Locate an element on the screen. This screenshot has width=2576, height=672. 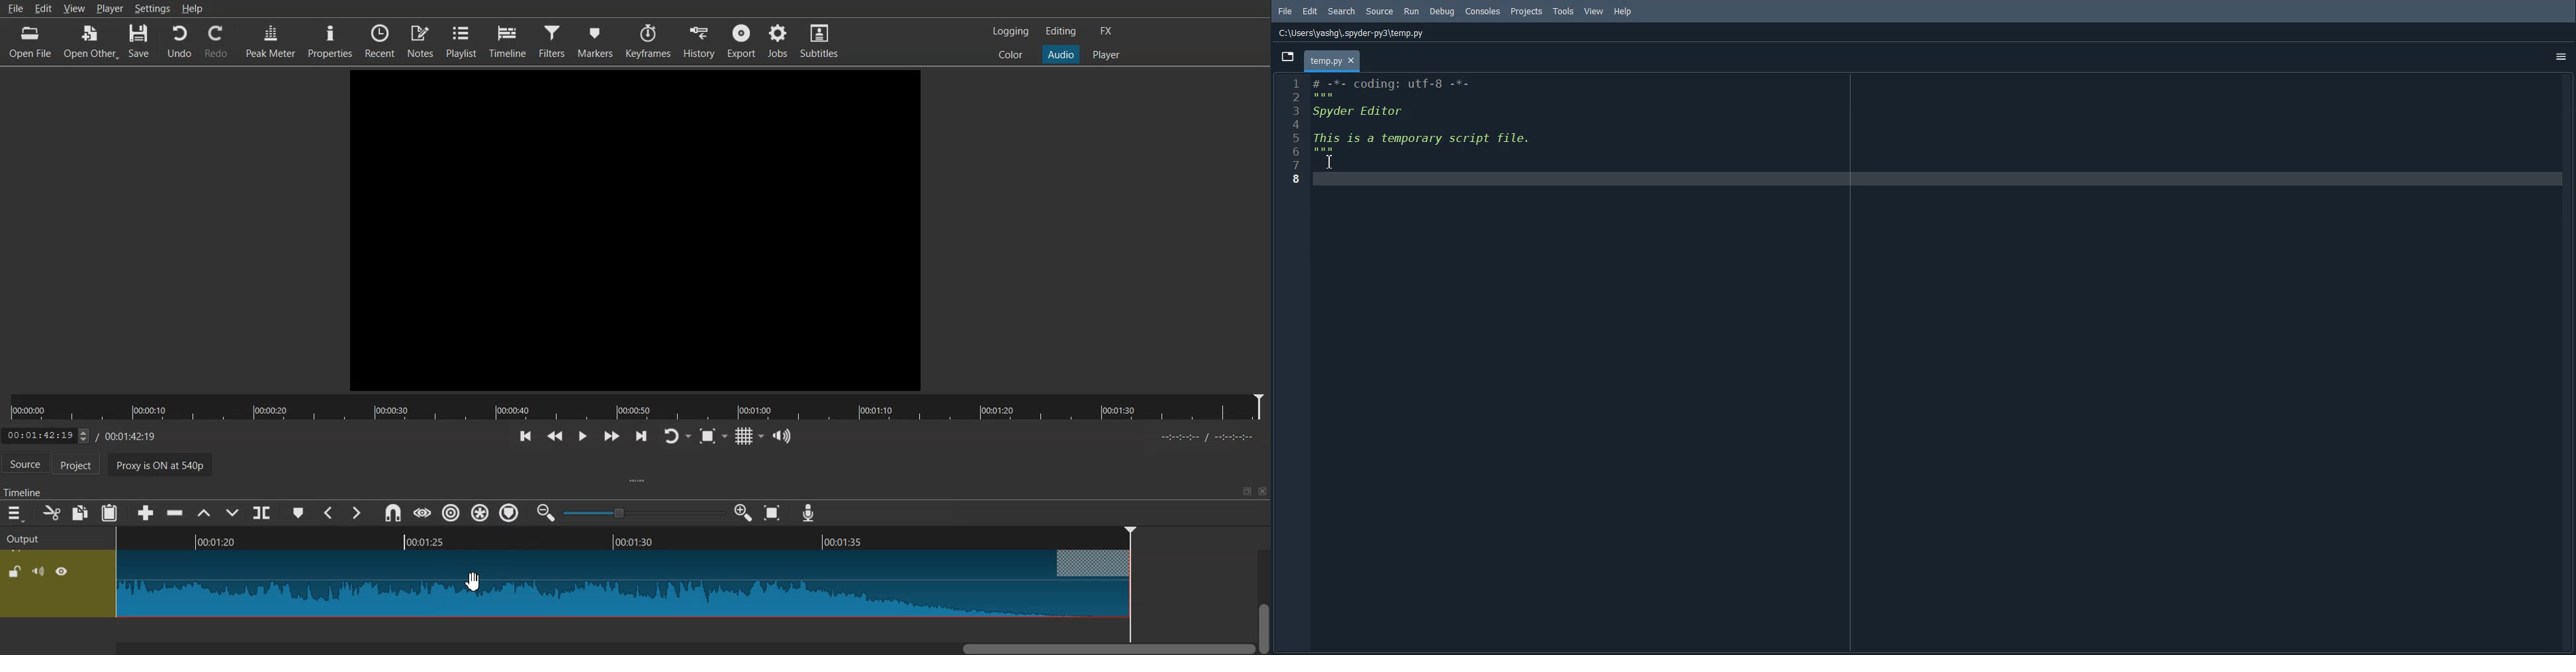
Source is located at coordinates (1382, 12).